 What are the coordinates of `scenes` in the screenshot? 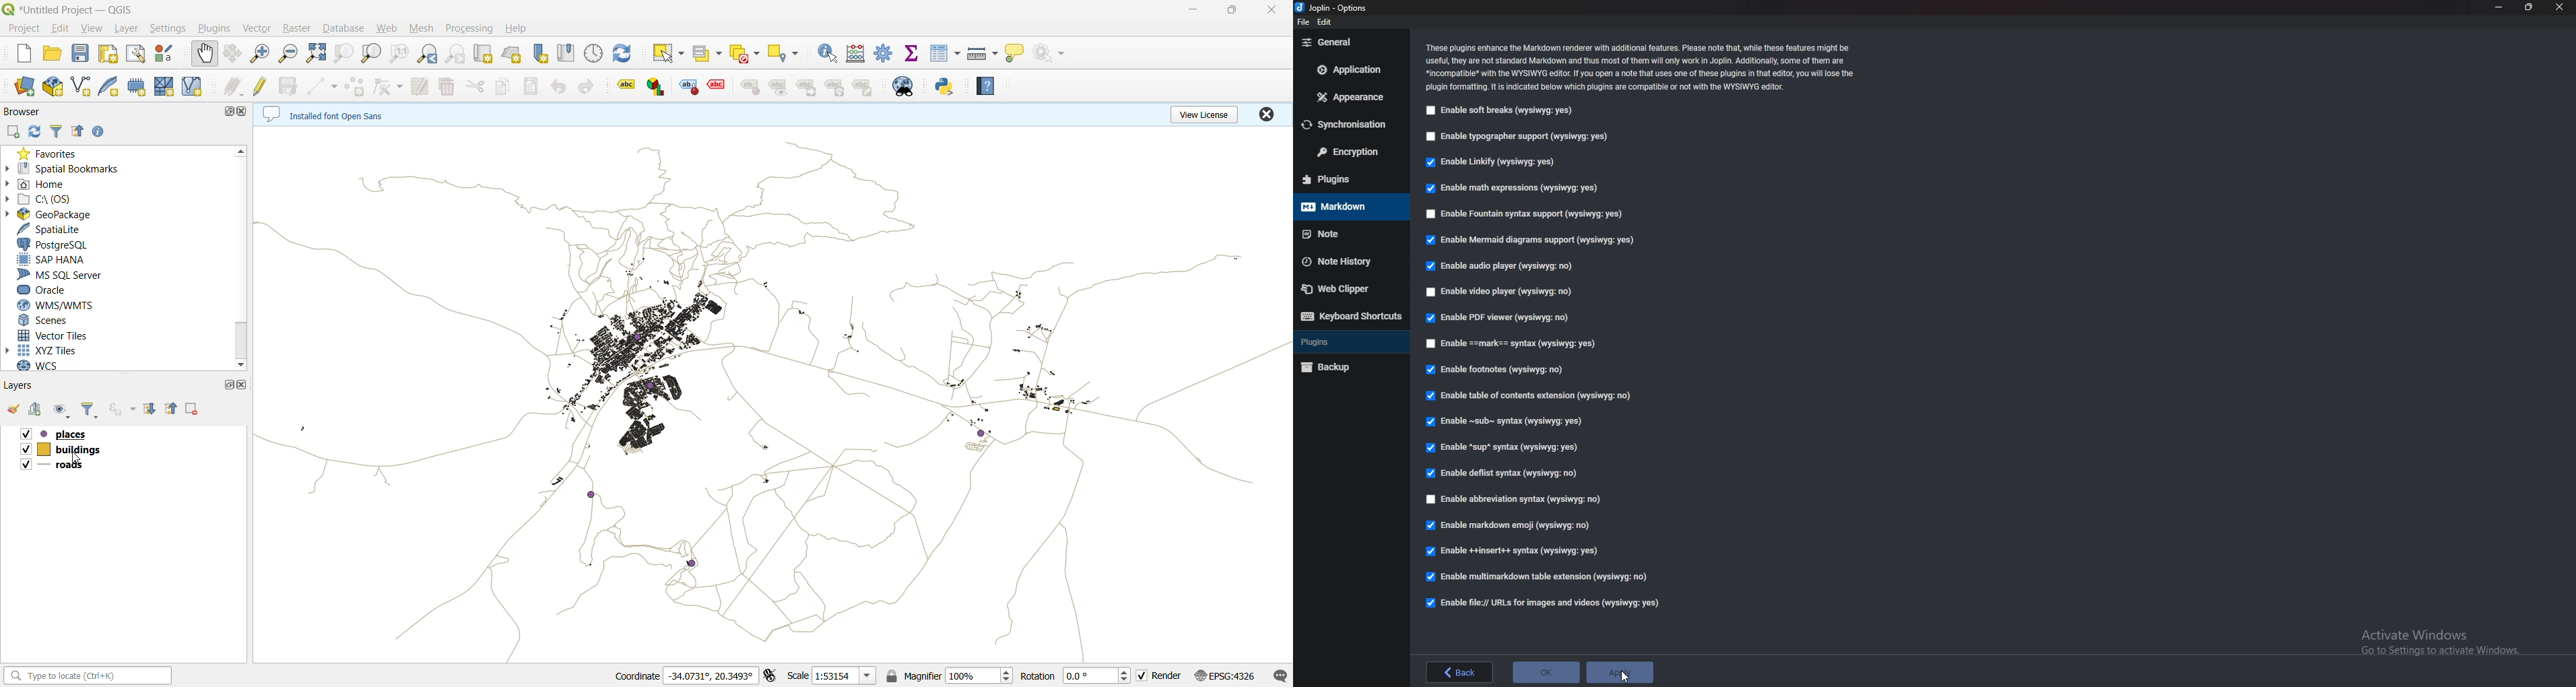 It's located at (46, 321).